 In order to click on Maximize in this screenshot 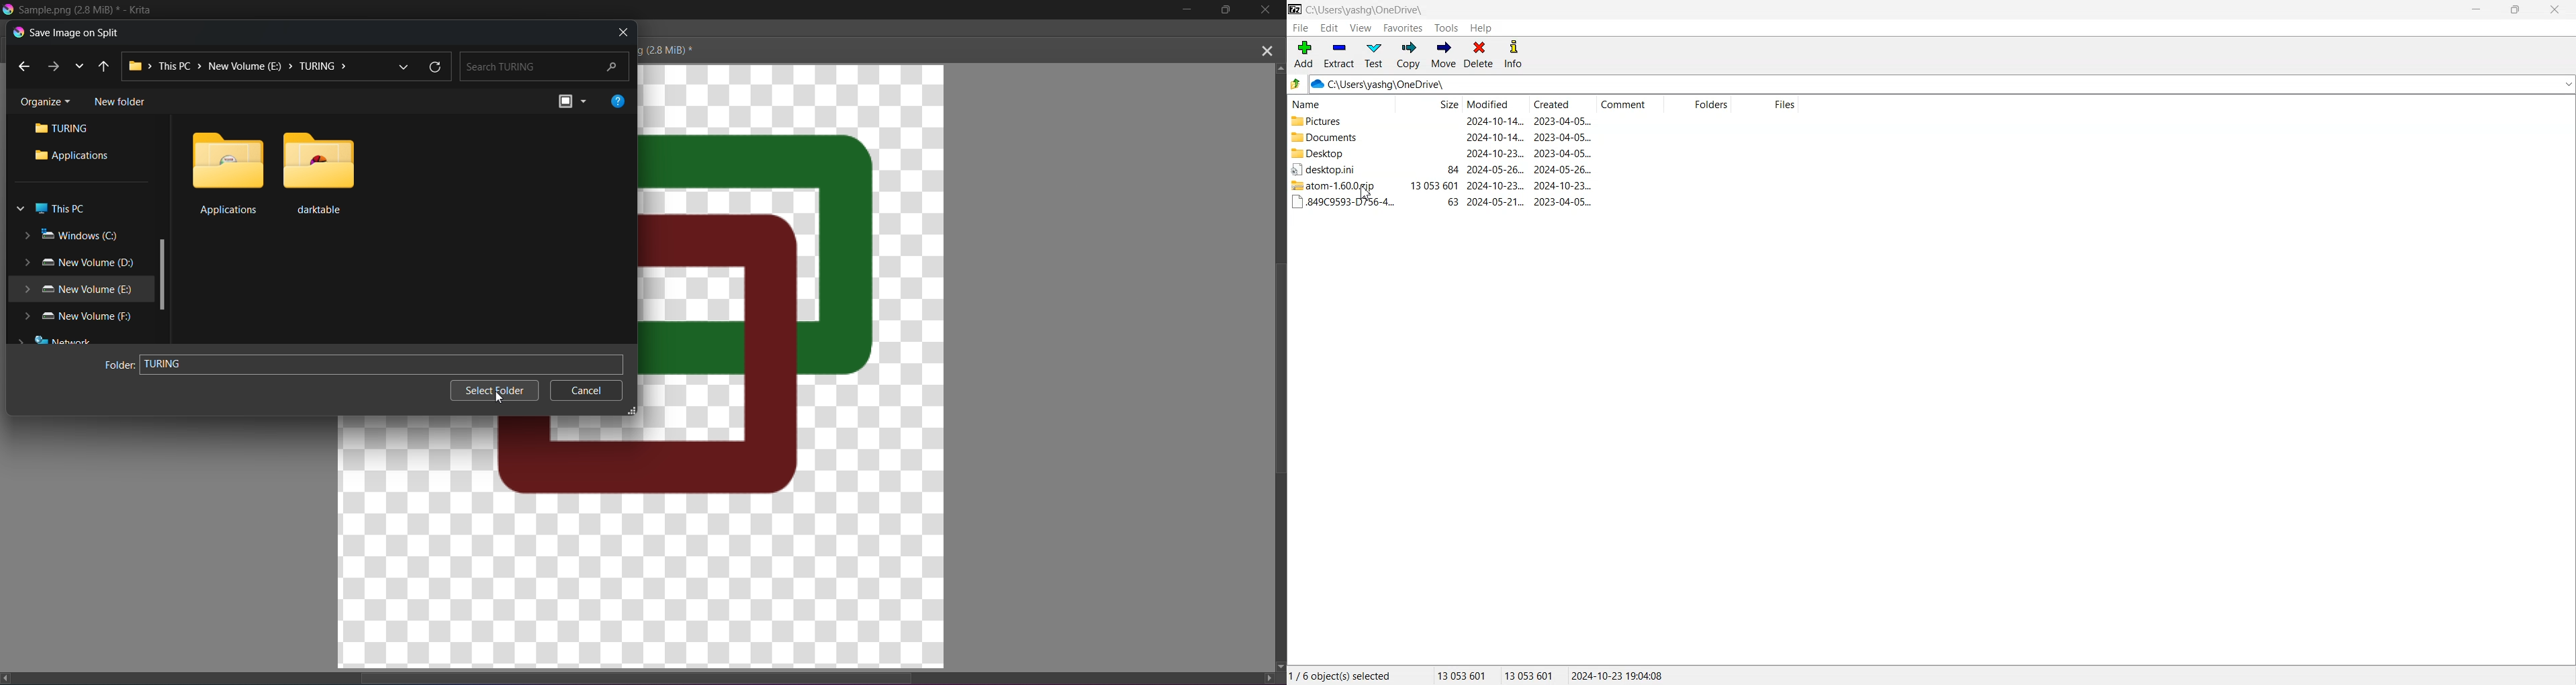, I will do `click(2514, 9)`.